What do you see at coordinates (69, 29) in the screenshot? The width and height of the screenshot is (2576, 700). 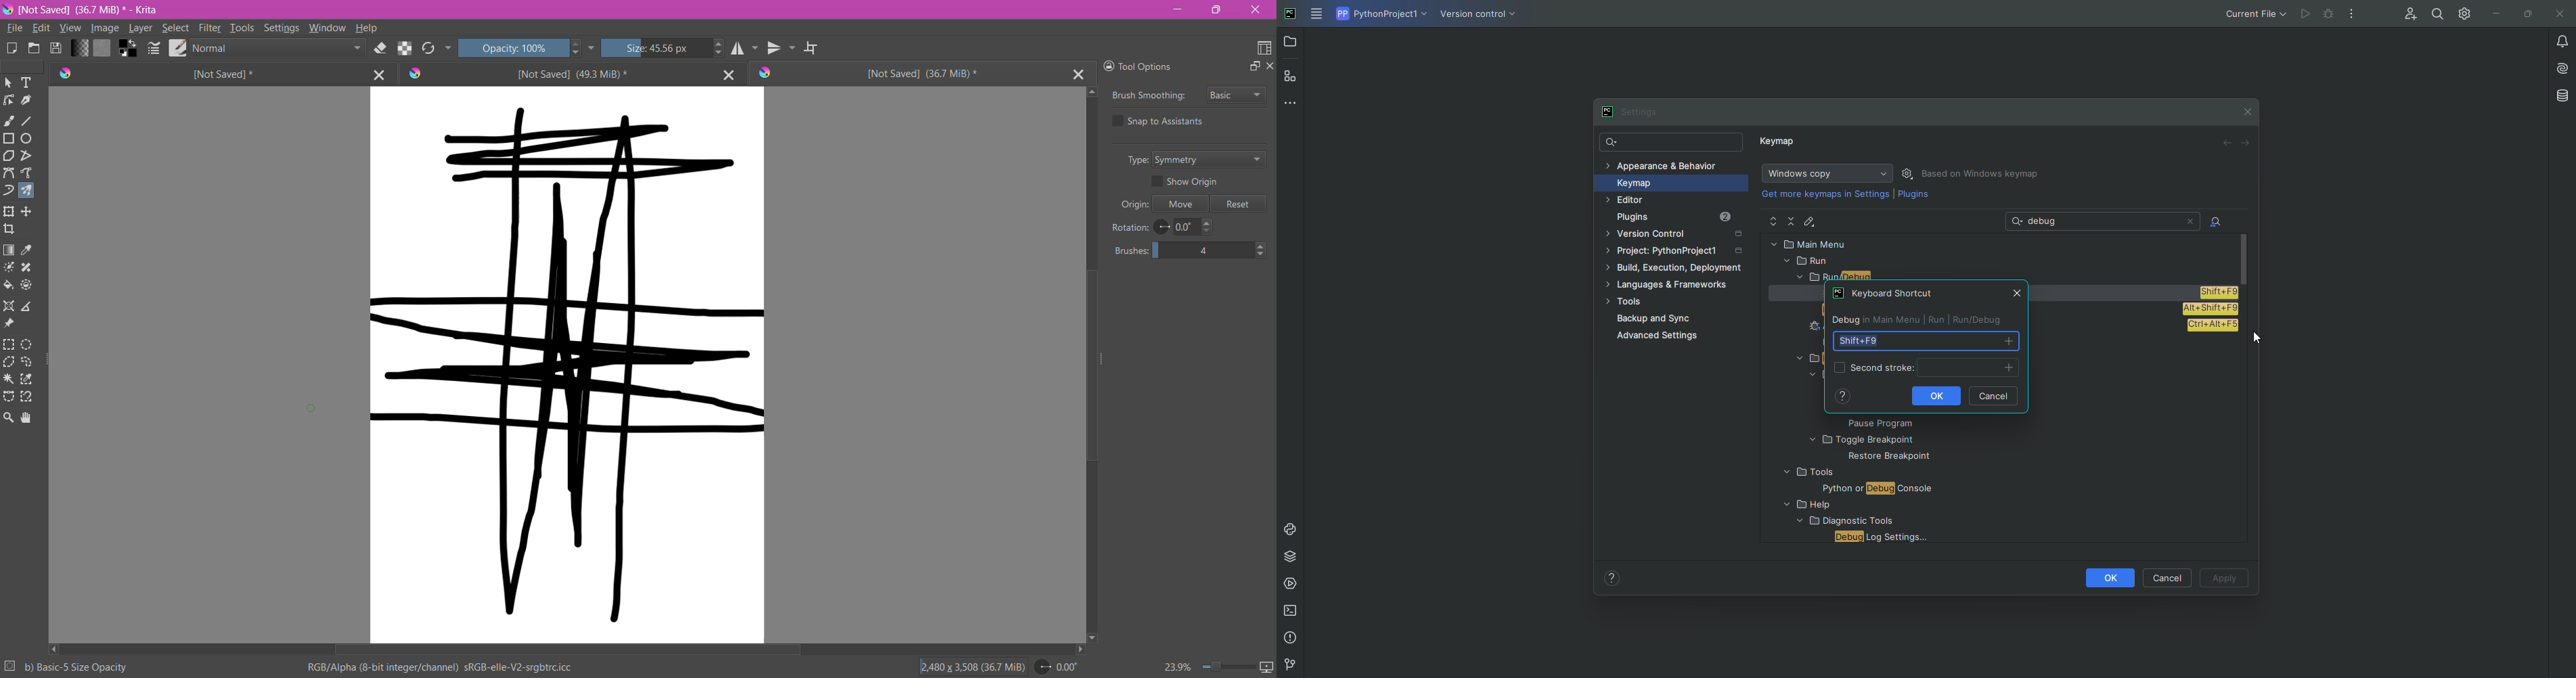 I see `View` at bounding box center [69, 29].